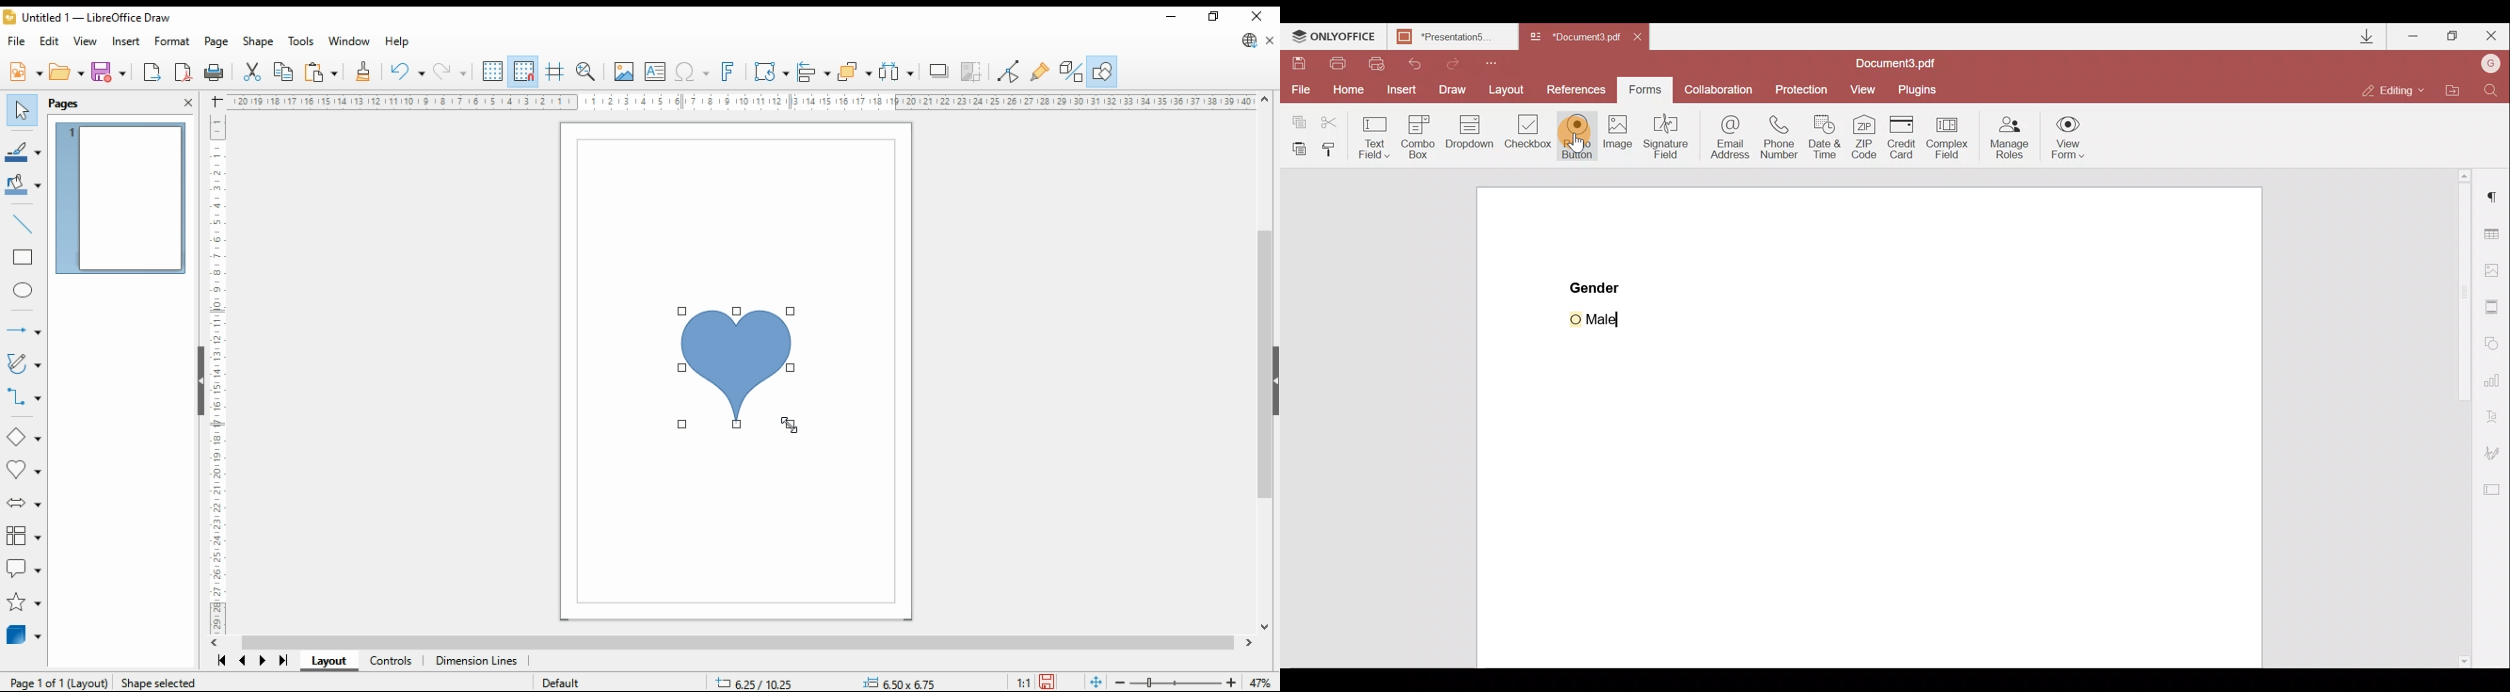  Describe the element at coordinates (730, 72) in the screenshot. I see `insert fontworks text` at that location.